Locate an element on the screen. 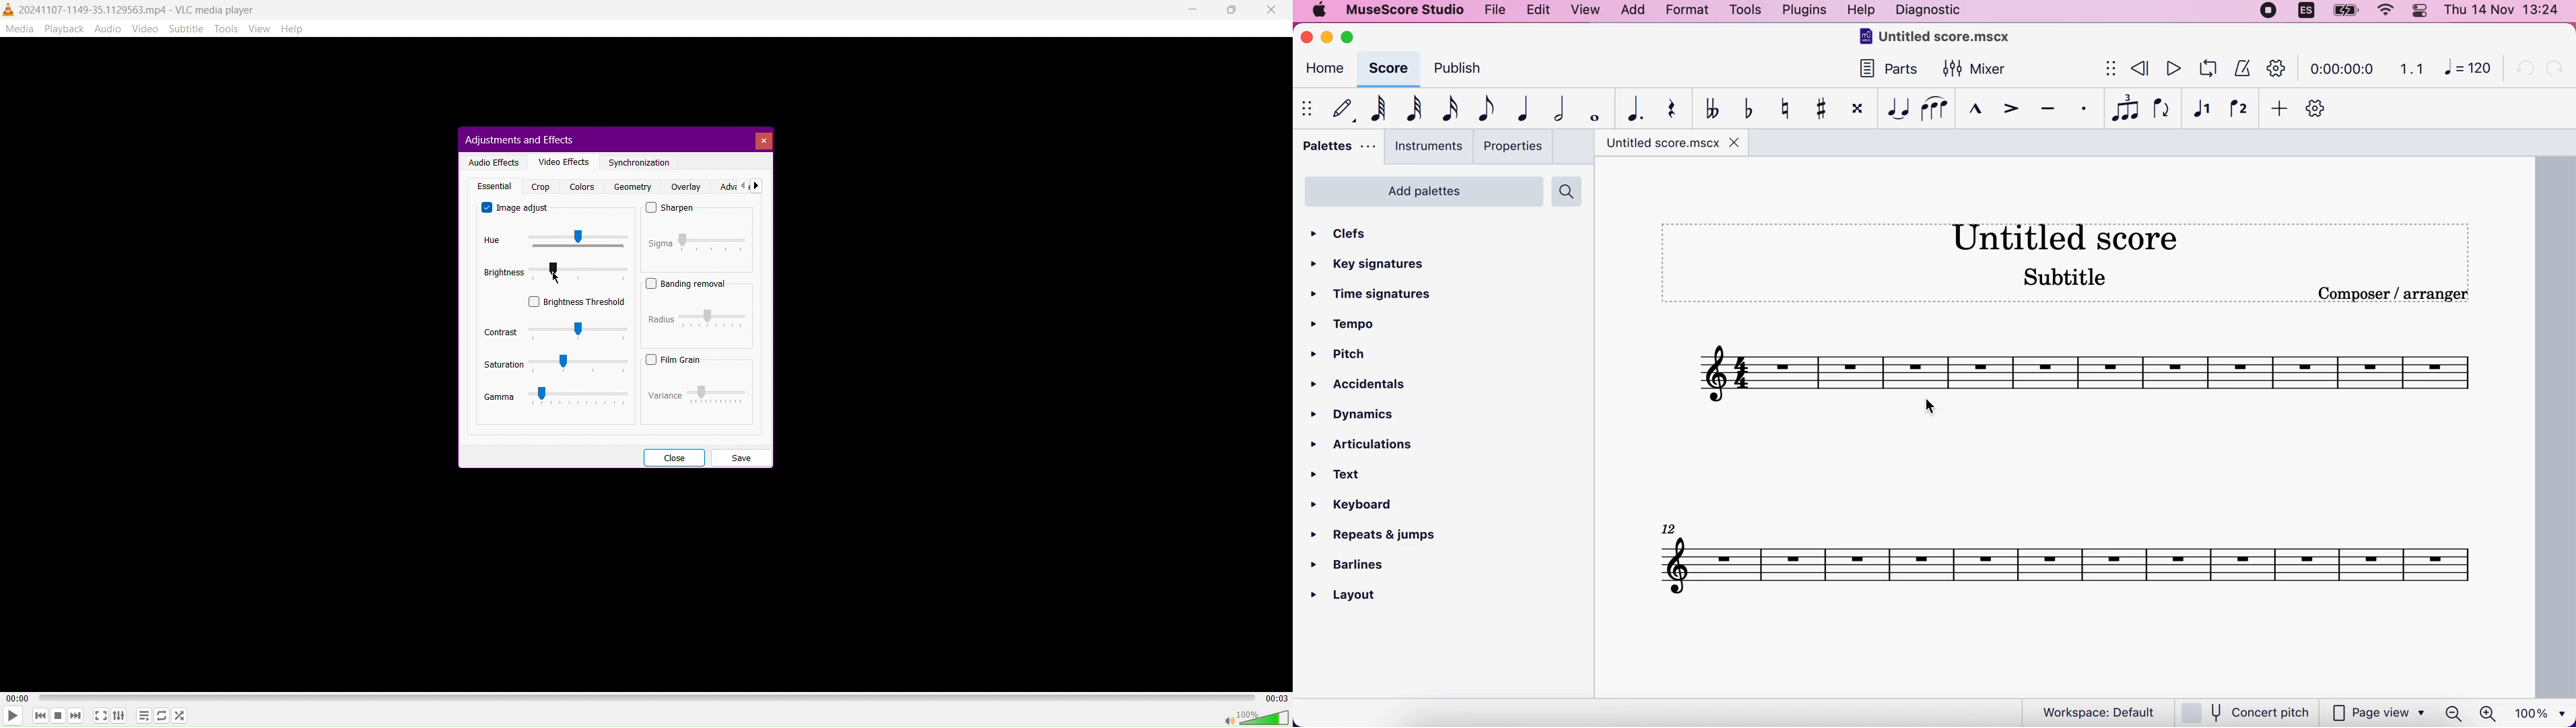  half note is located at coordinates (1556, 111).